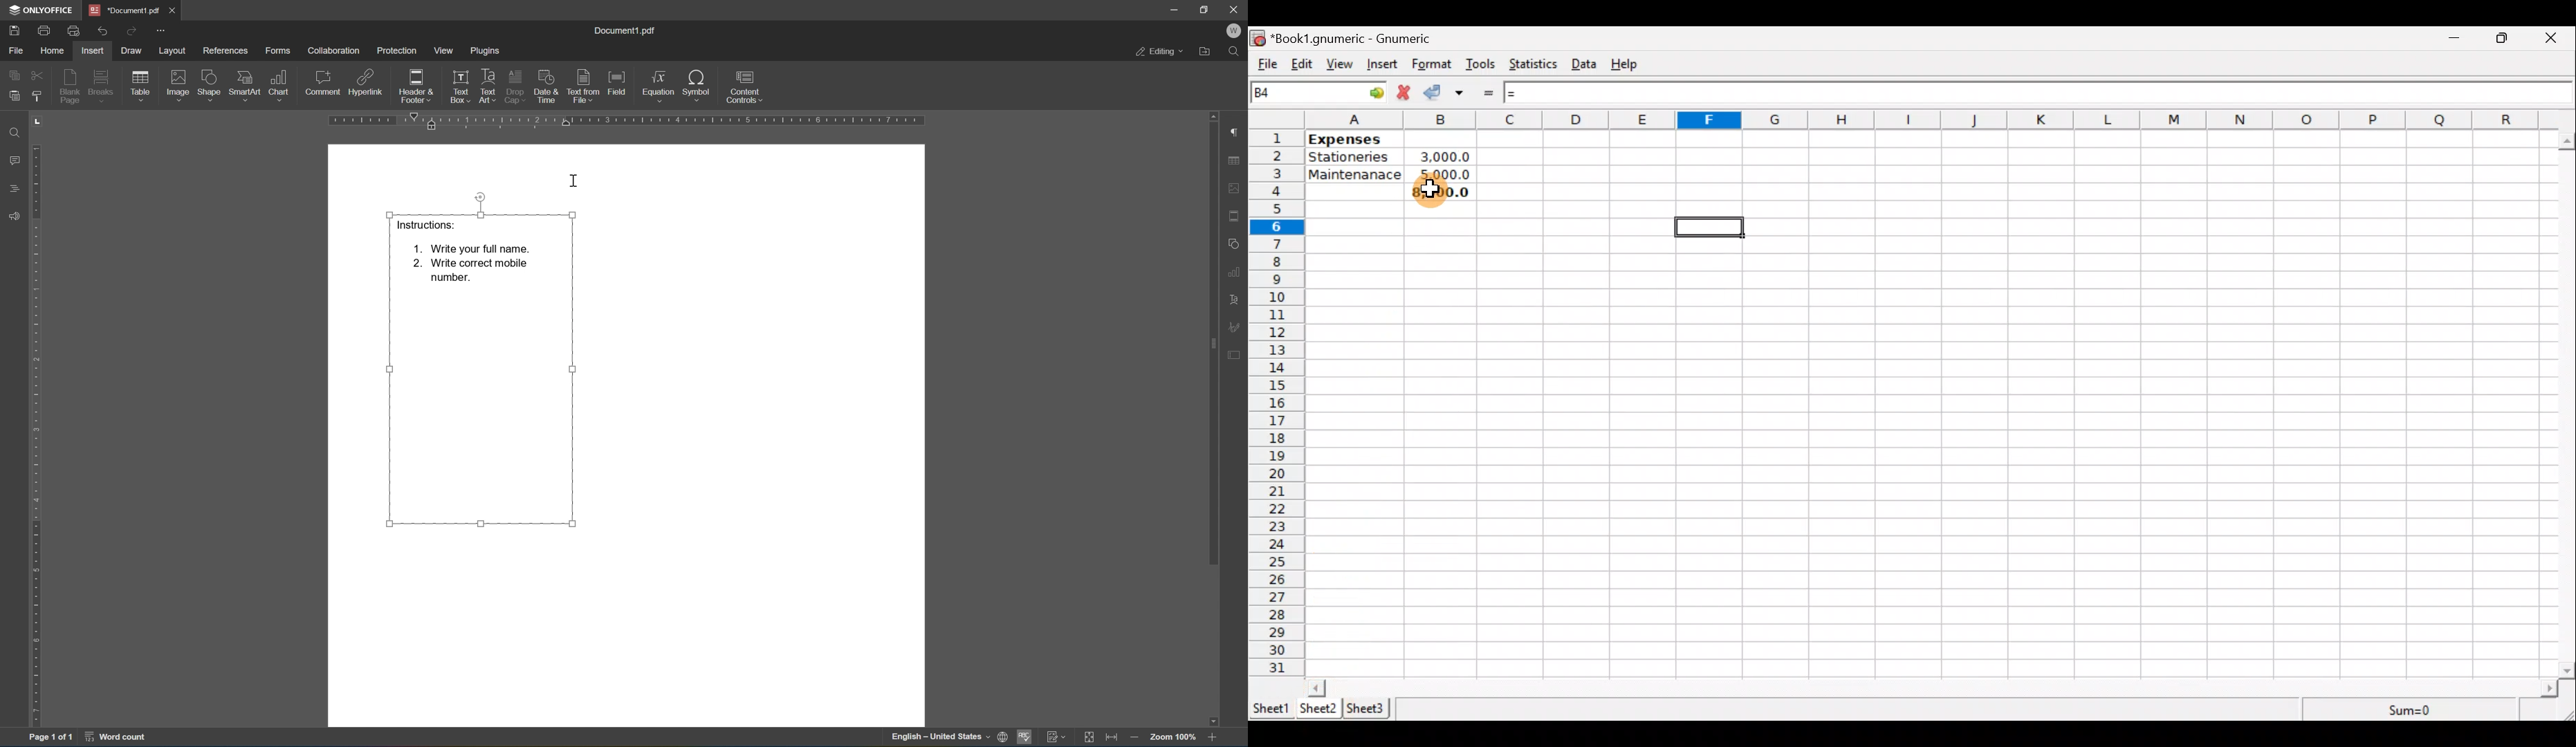 The image size is (2576, 756). Describe the element at coordinates (1357, 158) in the screenshot. I see `Stationeries` at that location.